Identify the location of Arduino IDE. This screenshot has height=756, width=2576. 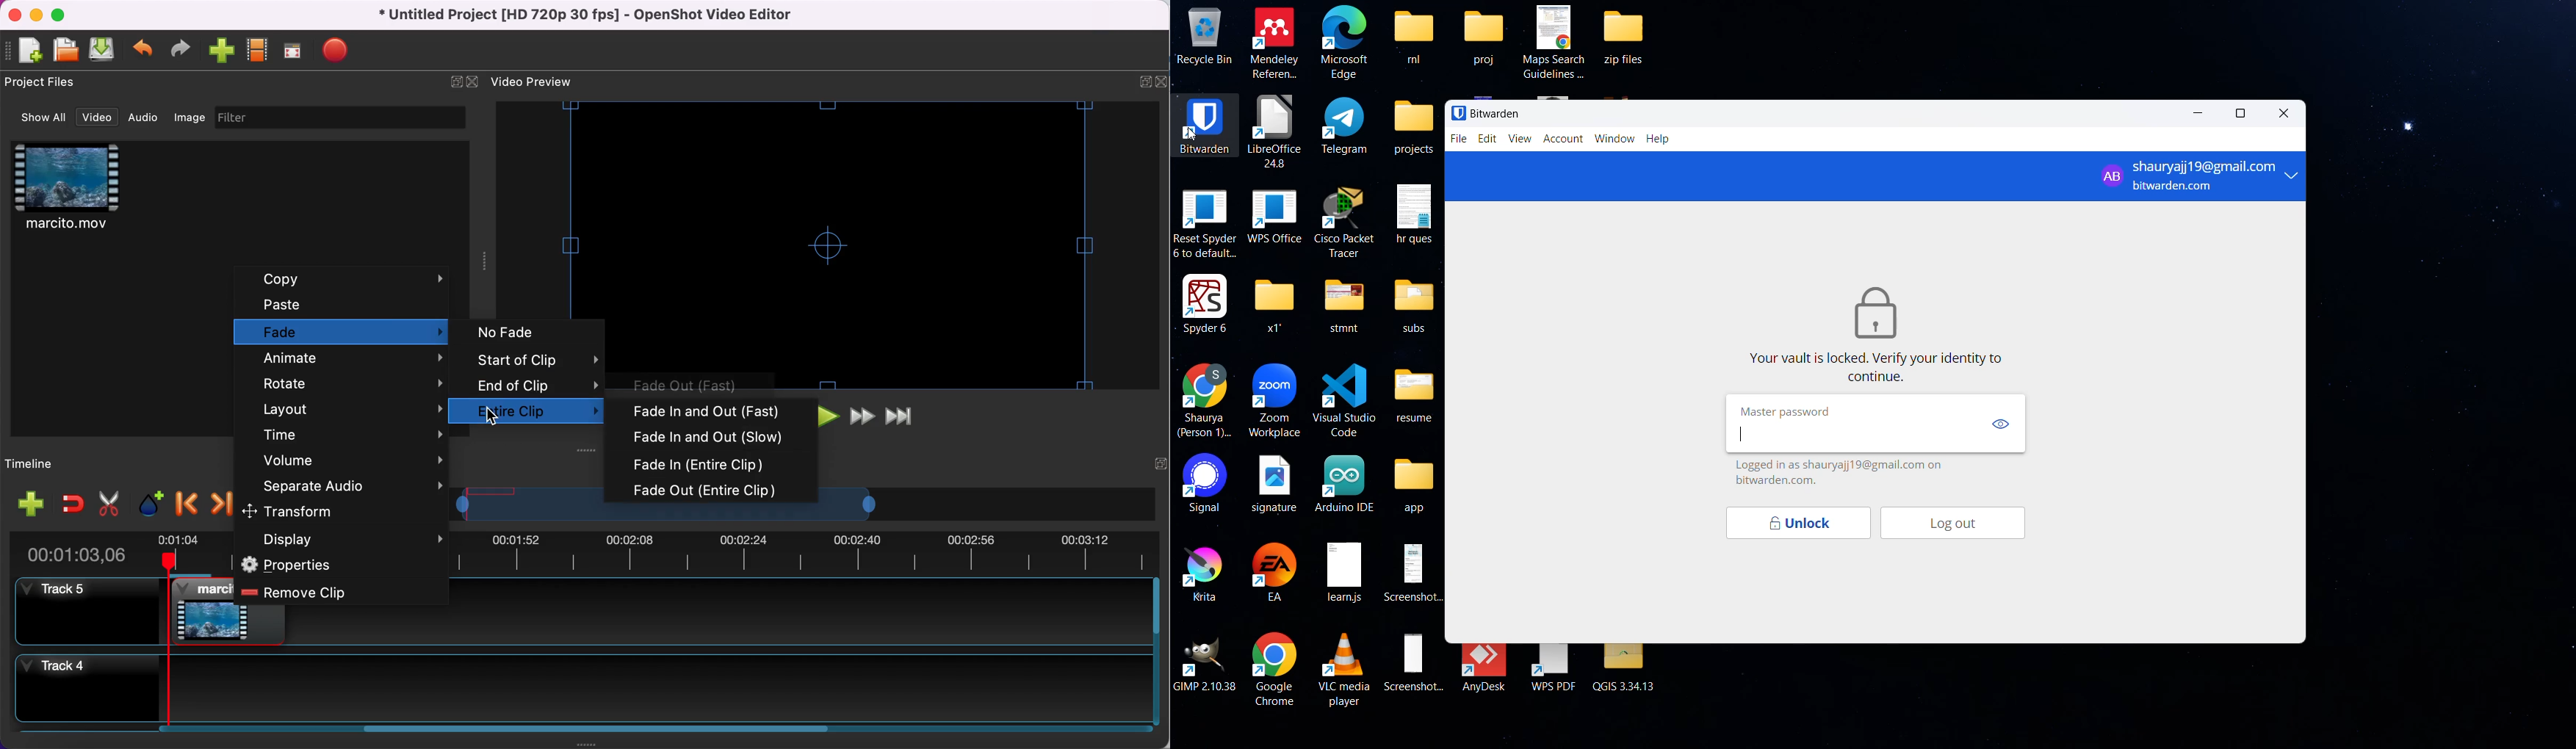
(1345, 482).